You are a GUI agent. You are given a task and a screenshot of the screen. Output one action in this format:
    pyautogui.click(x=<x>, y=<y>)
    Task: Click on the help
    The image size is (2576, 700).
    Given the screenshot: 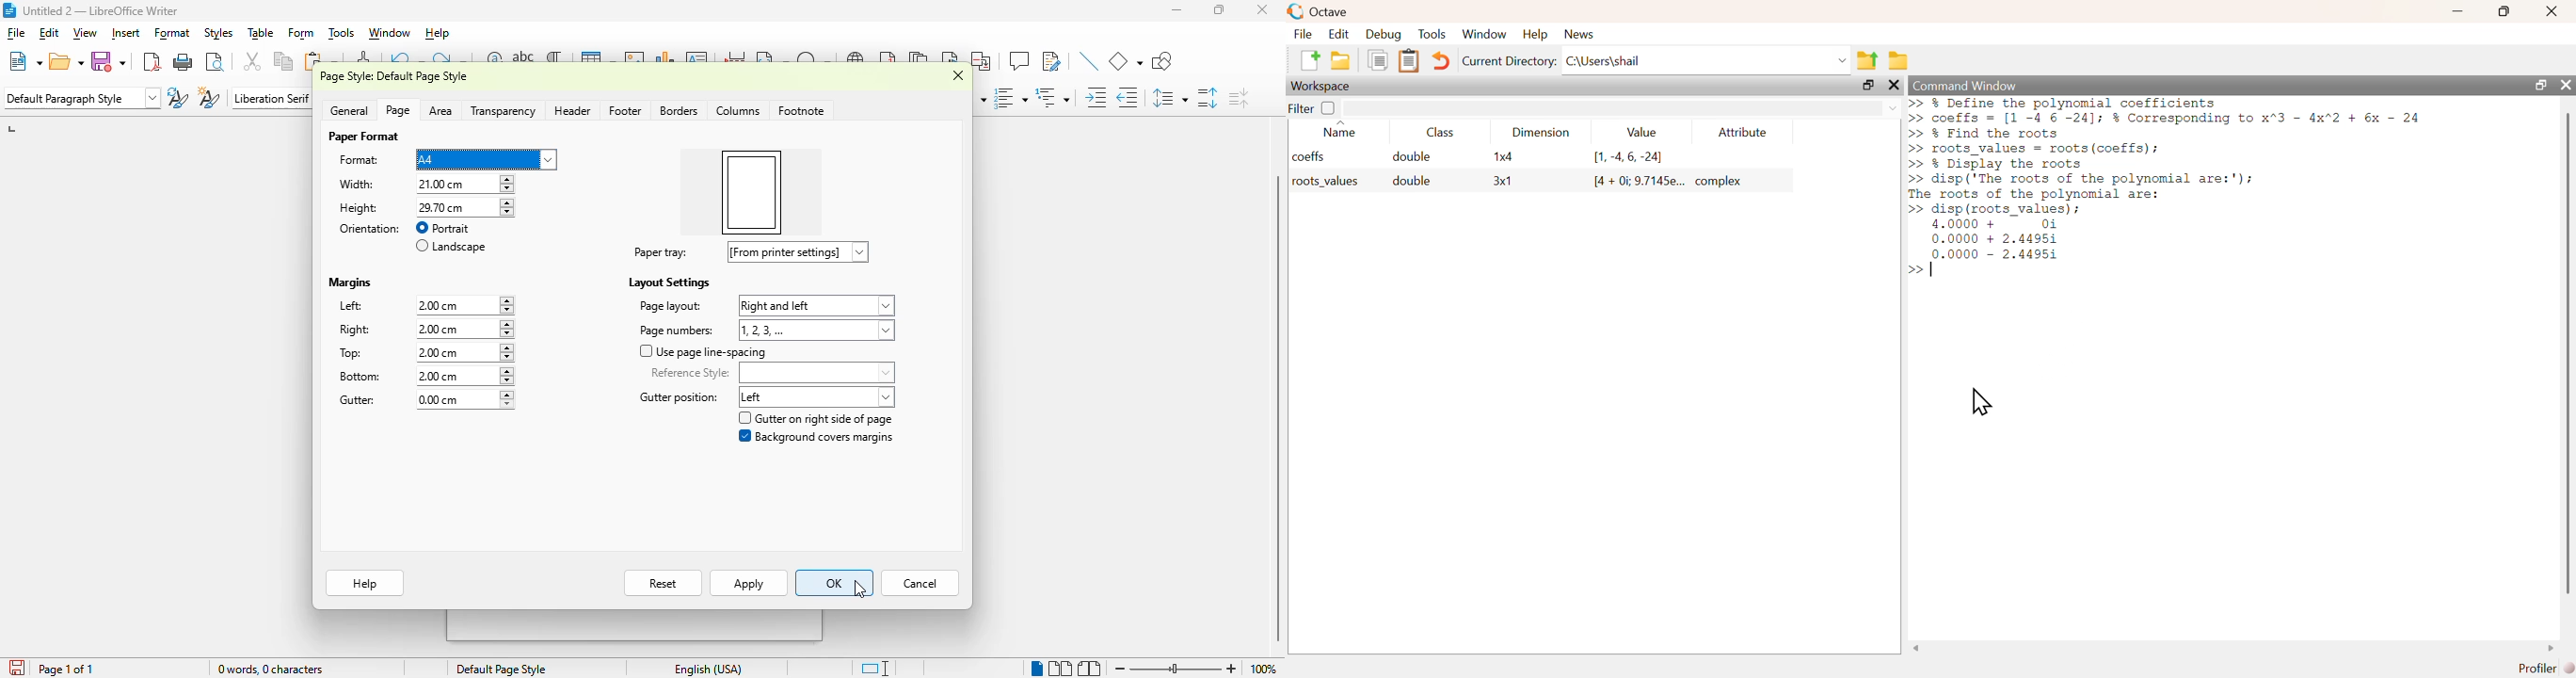 What is the action you would take?
    pyautogui.click(x=364, y=583)
    